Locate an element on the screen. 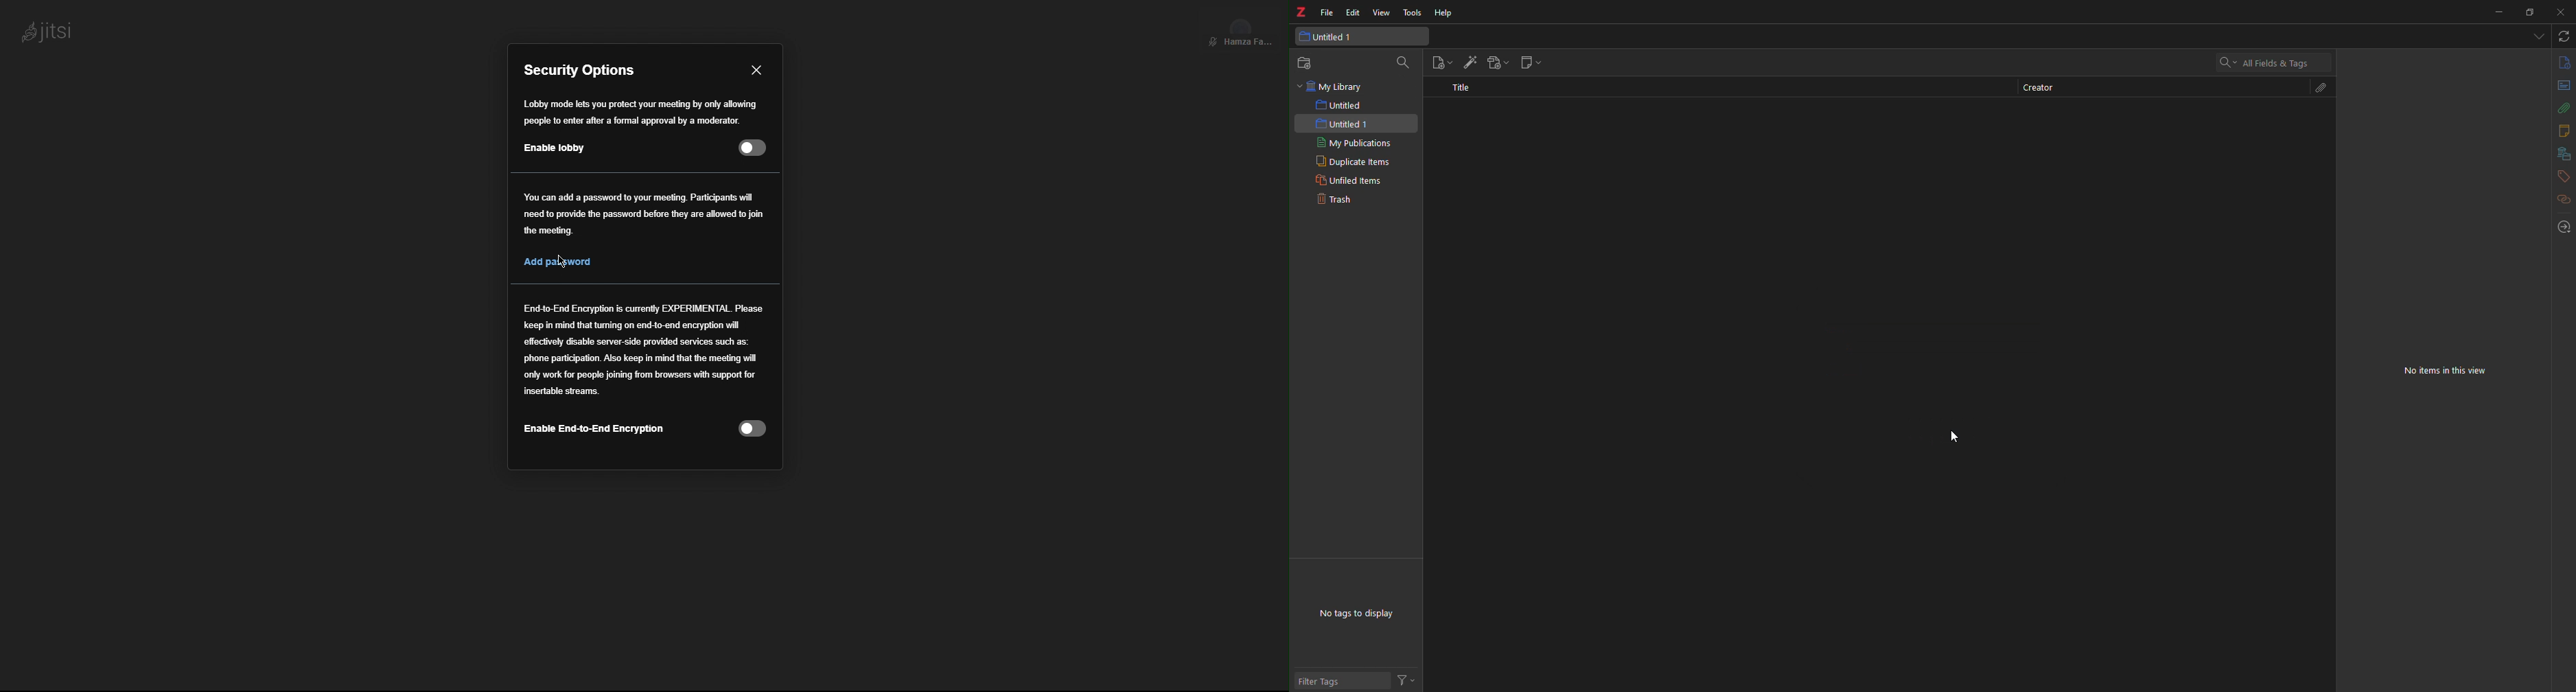  no tags to display is located at coordinates (1362, 612).